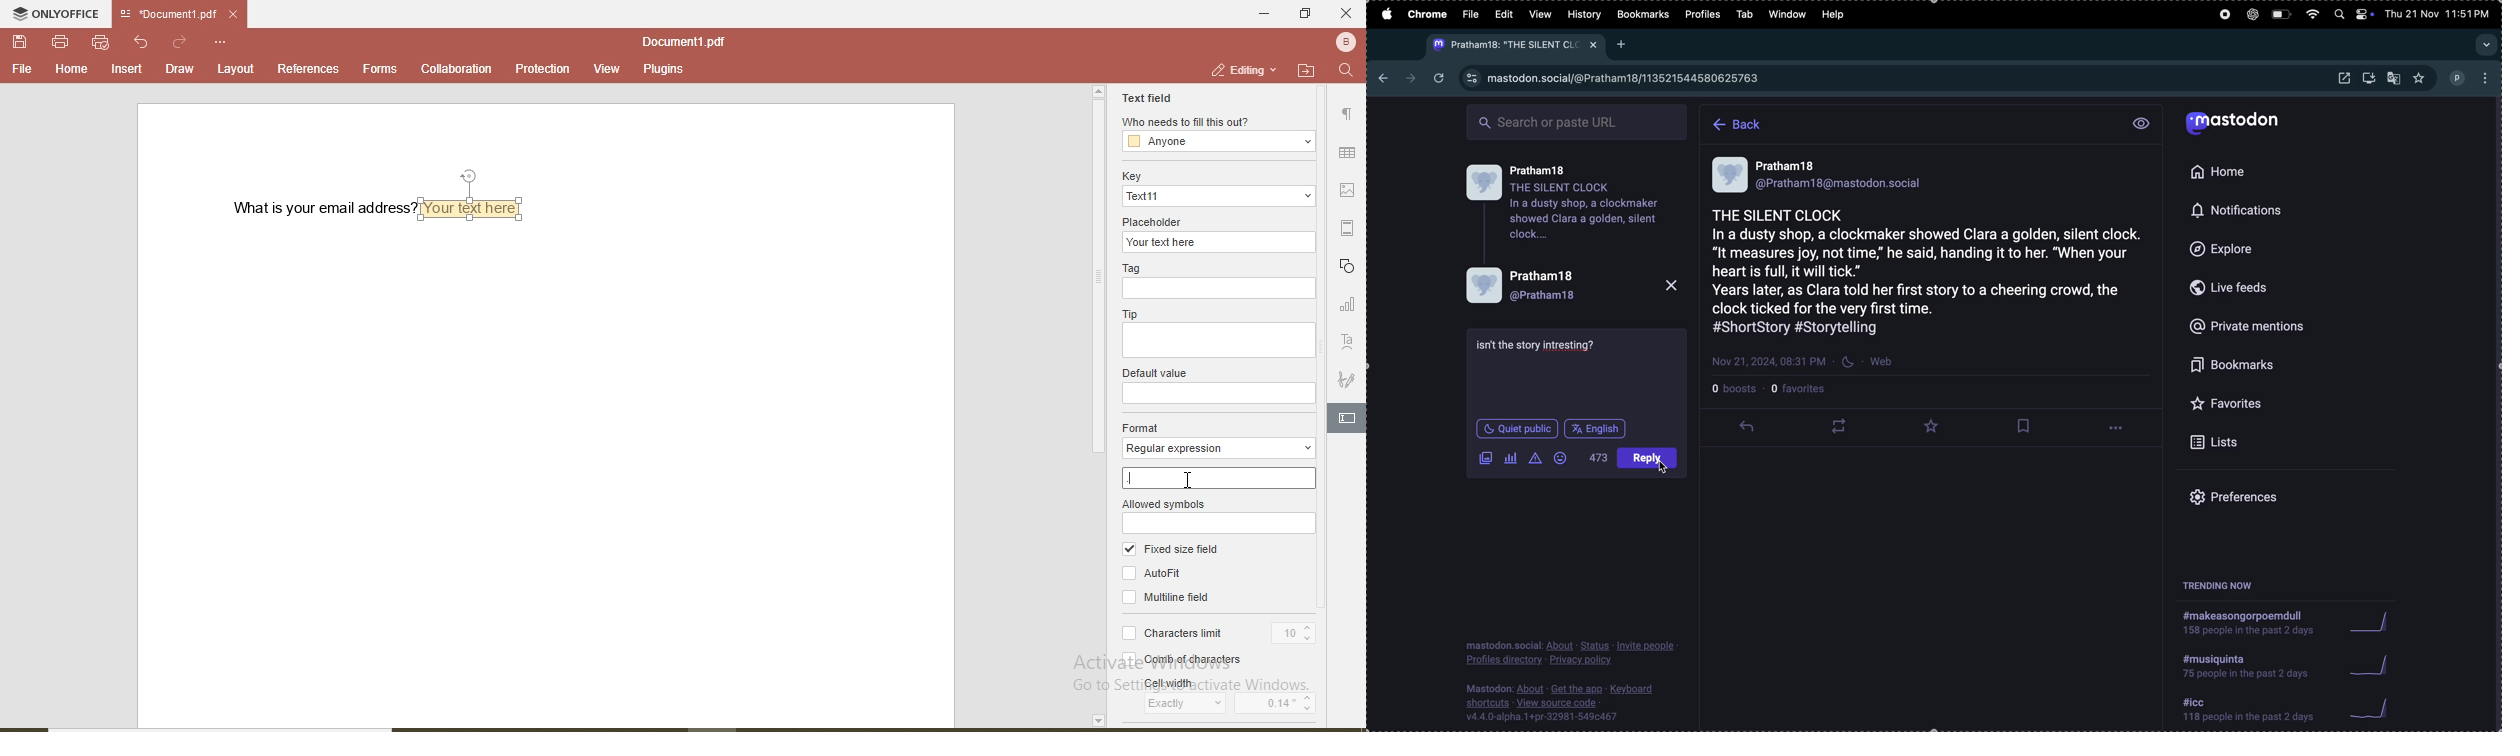  What do you see at coordinates (1536, 458) in the screenshot?
I see `content warning` at bounding box center [1536, 458].